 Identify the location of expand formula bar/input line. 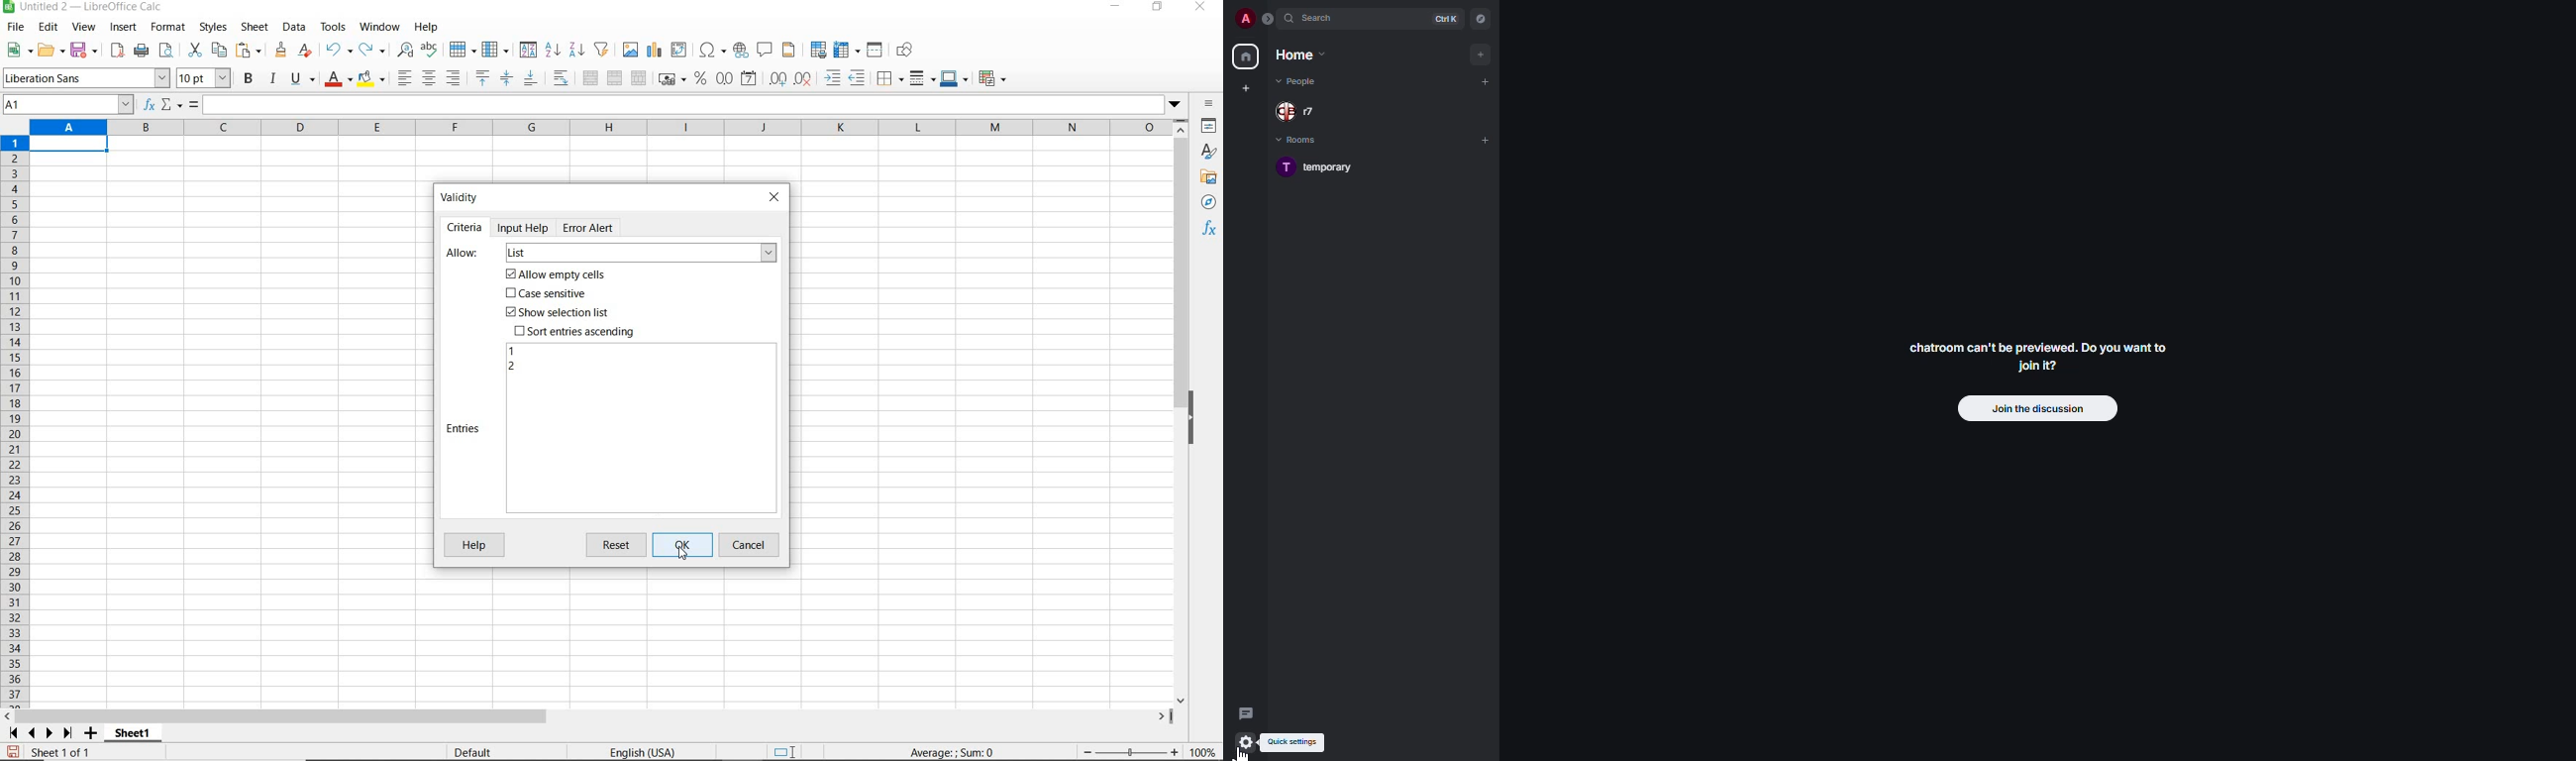
(680, 106).